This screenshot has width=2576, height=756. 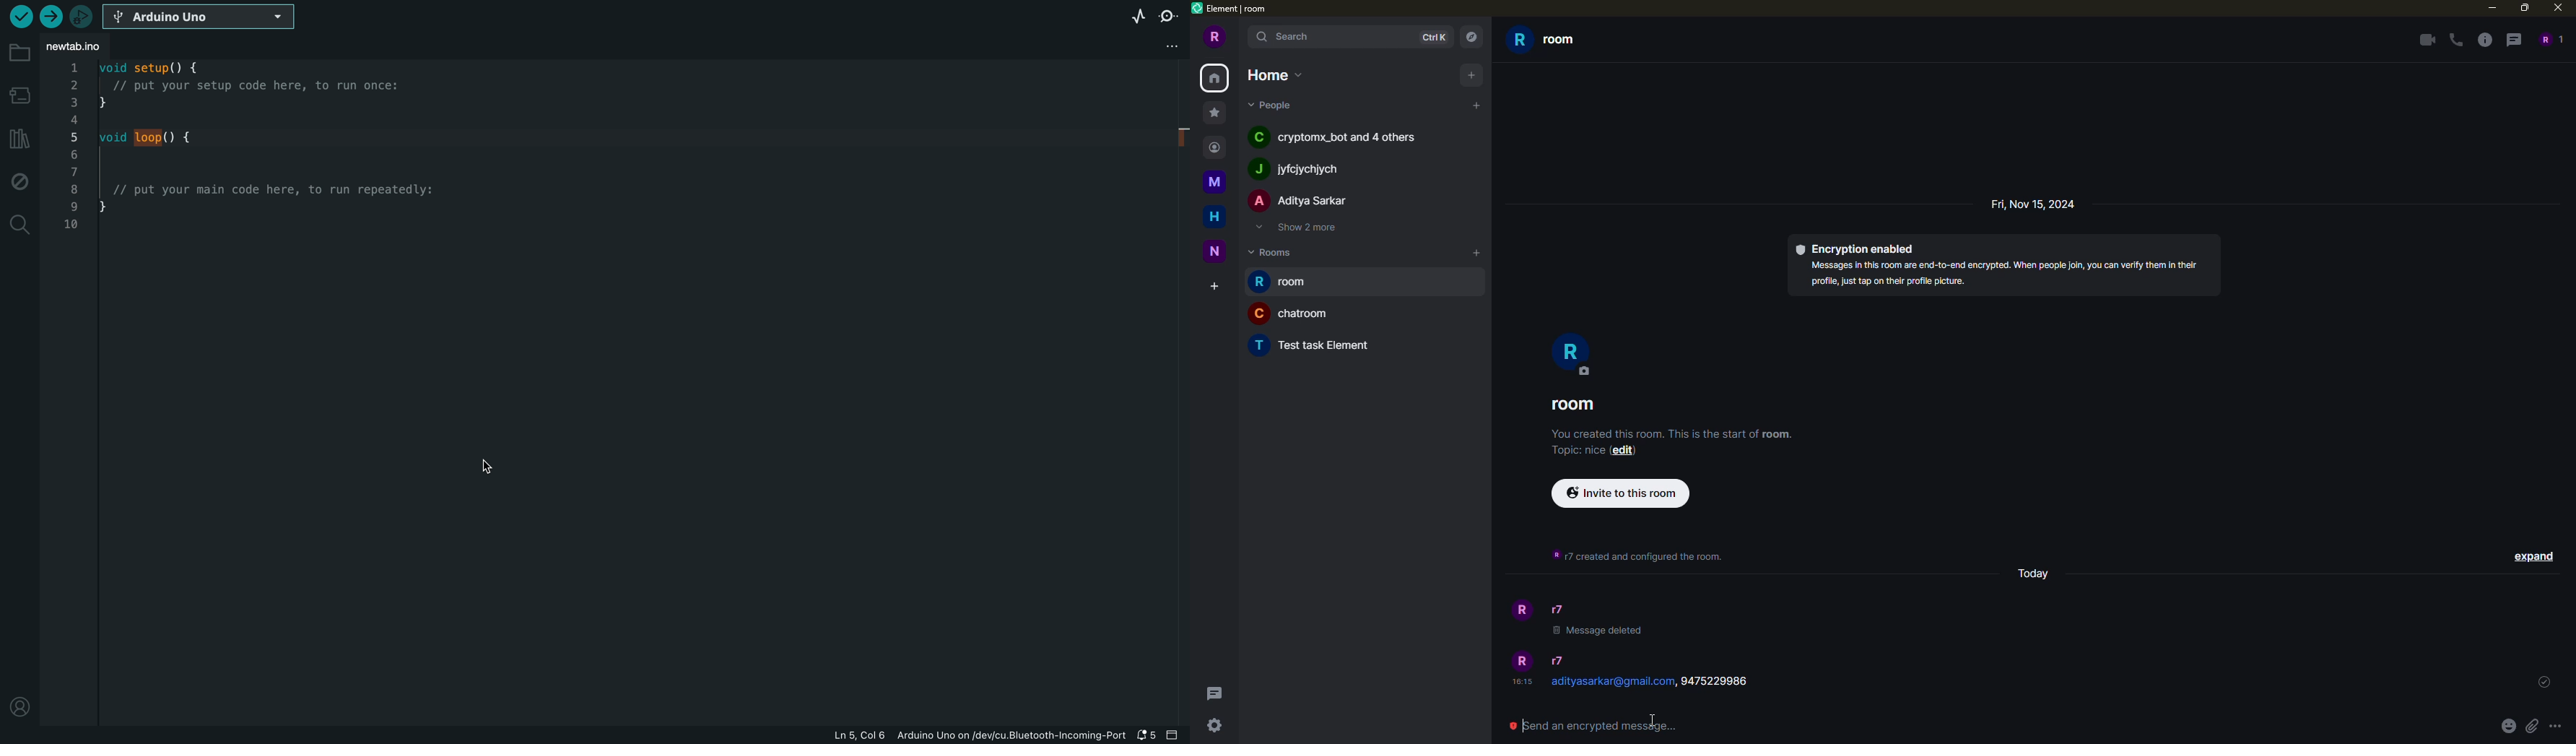 What do you see at coordinates (1274, 105) in the screenshot?
I see `people` at bounding box center [1274, 105].